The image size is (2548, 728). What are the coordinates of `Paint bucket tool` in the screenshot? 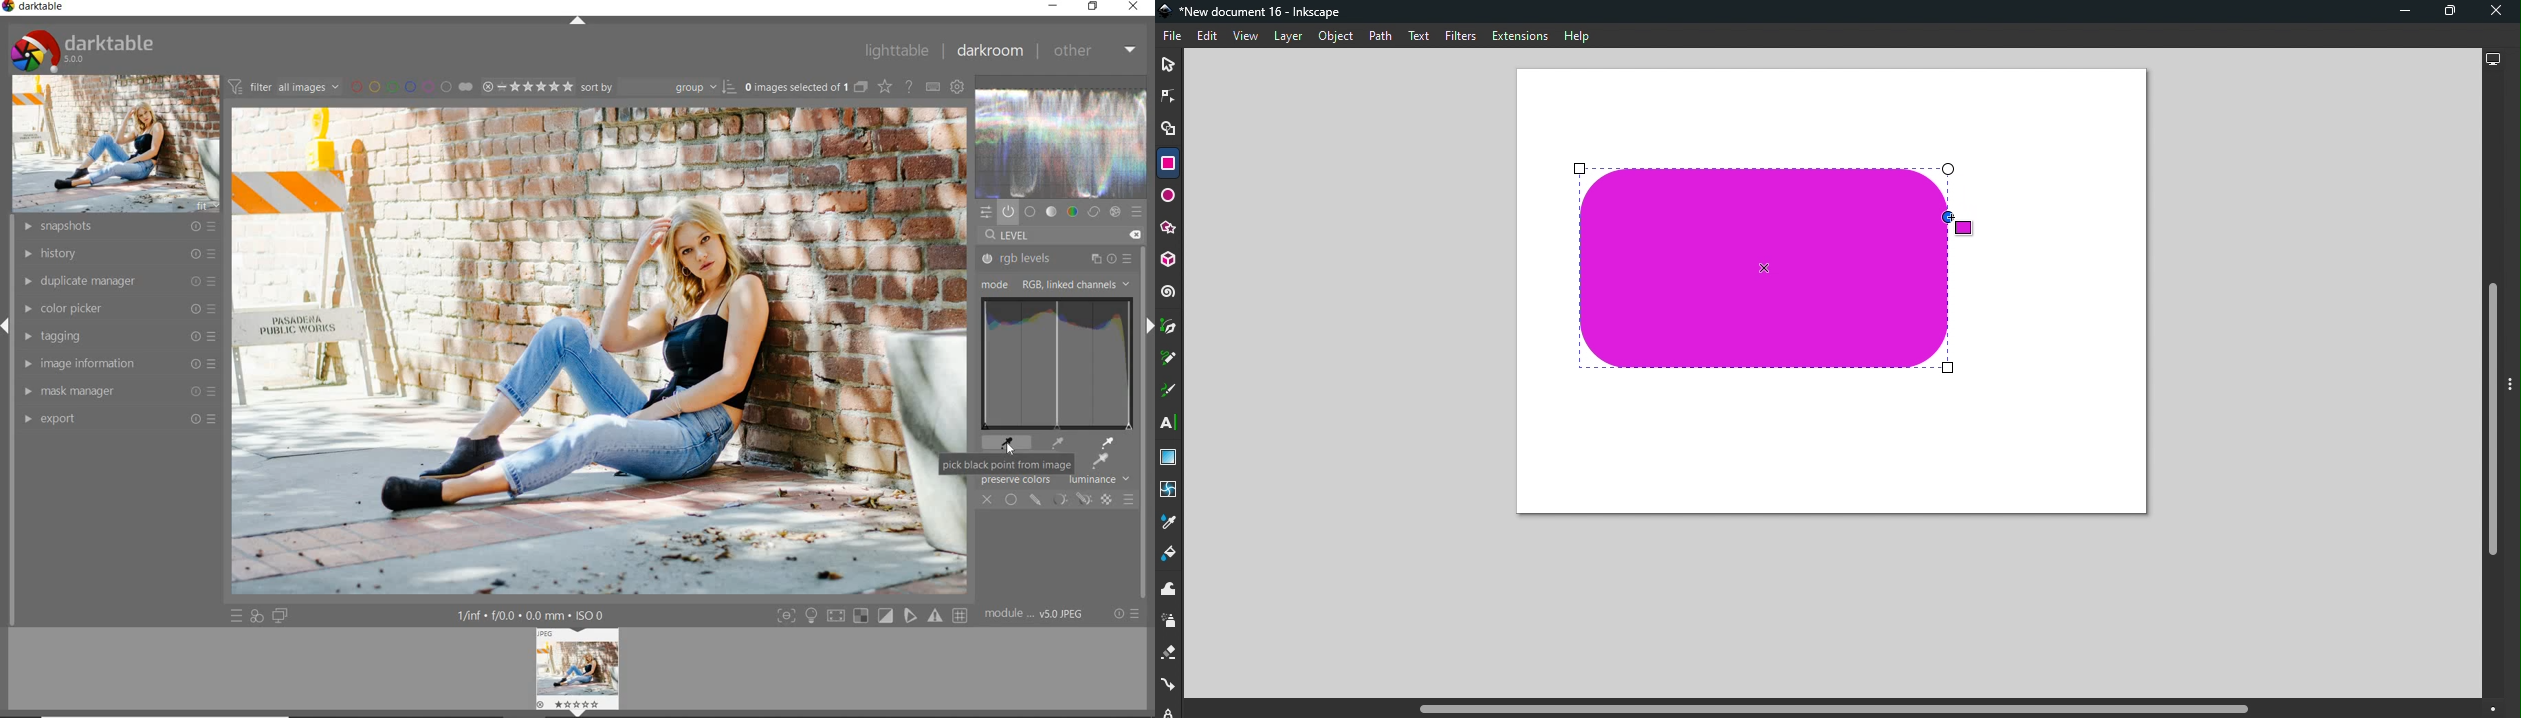 It's located at (1170, 556).